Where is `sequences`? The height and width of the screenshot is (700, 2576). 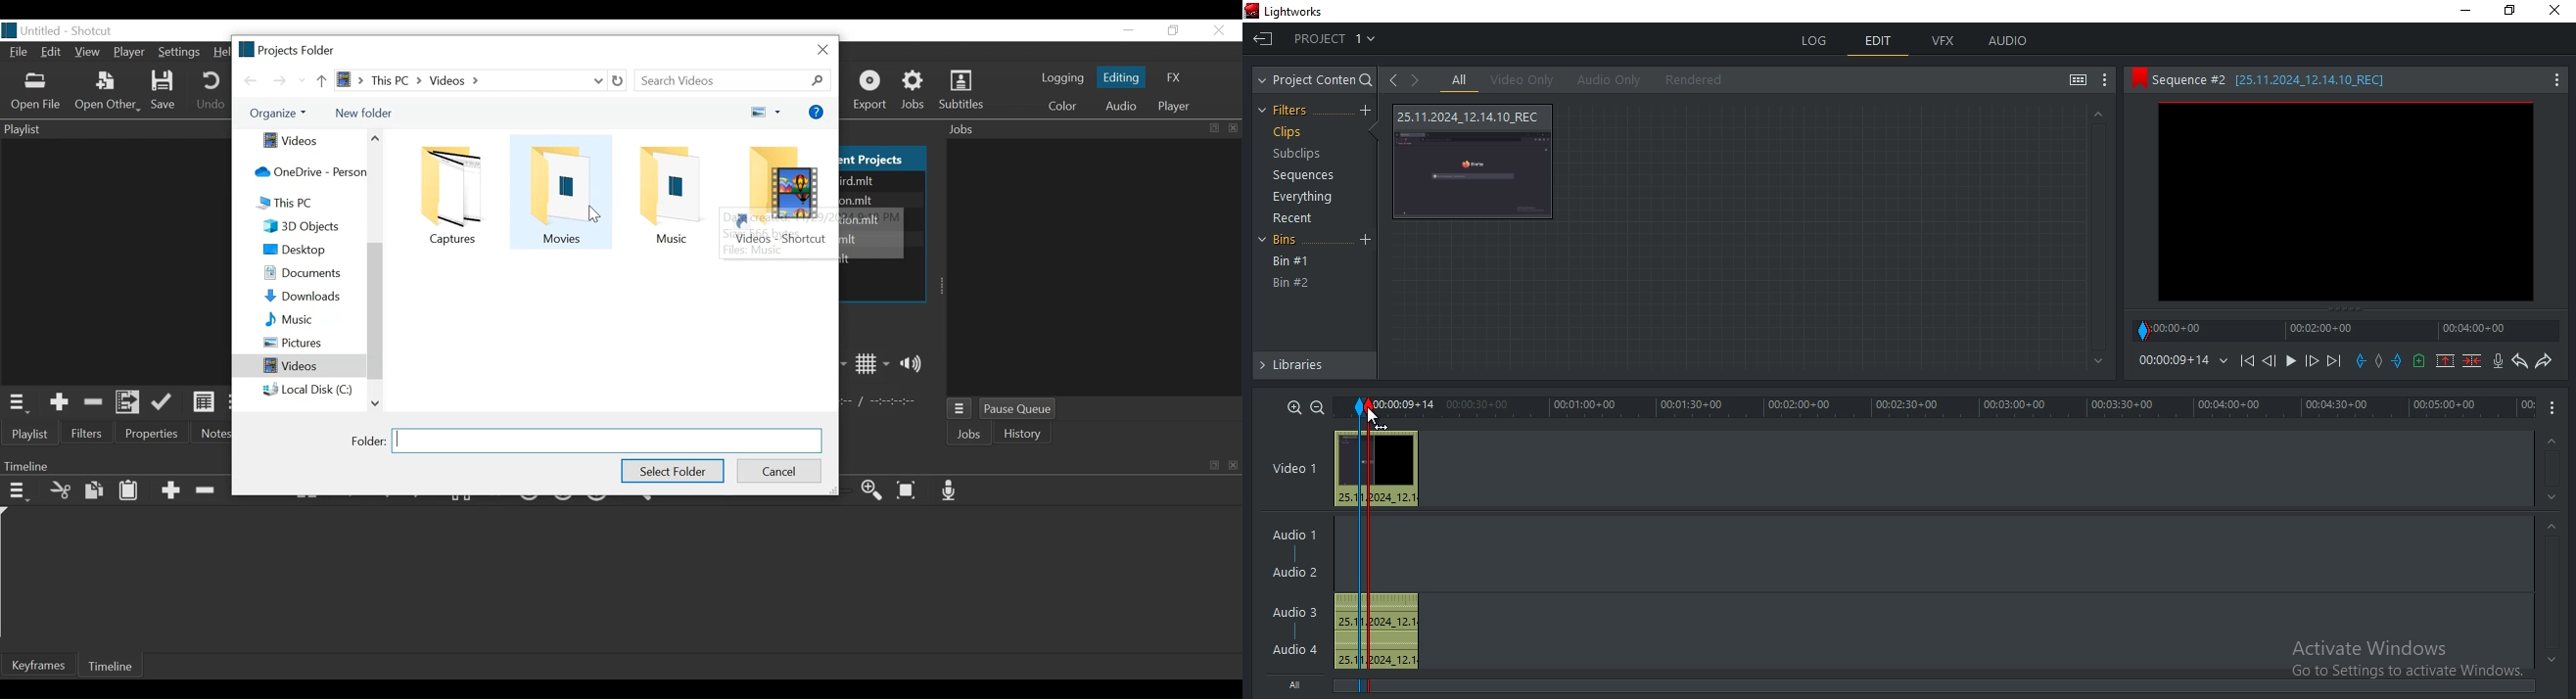 sequences is located at coordinates (1298, 177).